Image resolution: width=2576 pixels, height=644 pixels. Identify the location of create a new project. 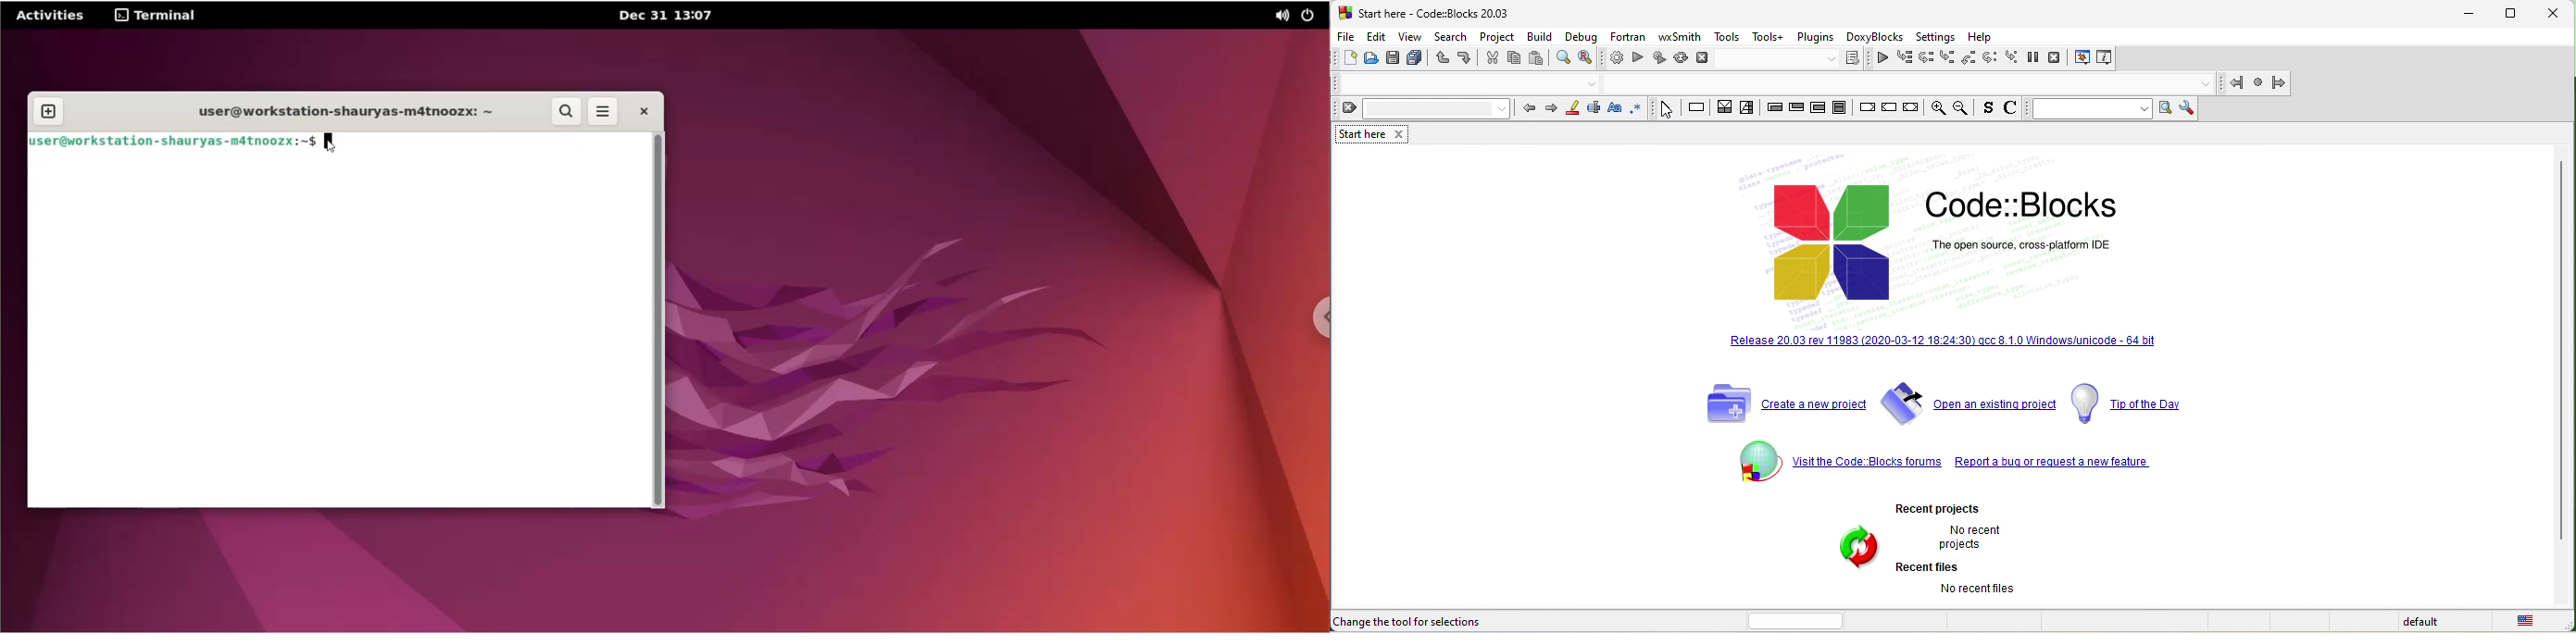
(1786, 402).